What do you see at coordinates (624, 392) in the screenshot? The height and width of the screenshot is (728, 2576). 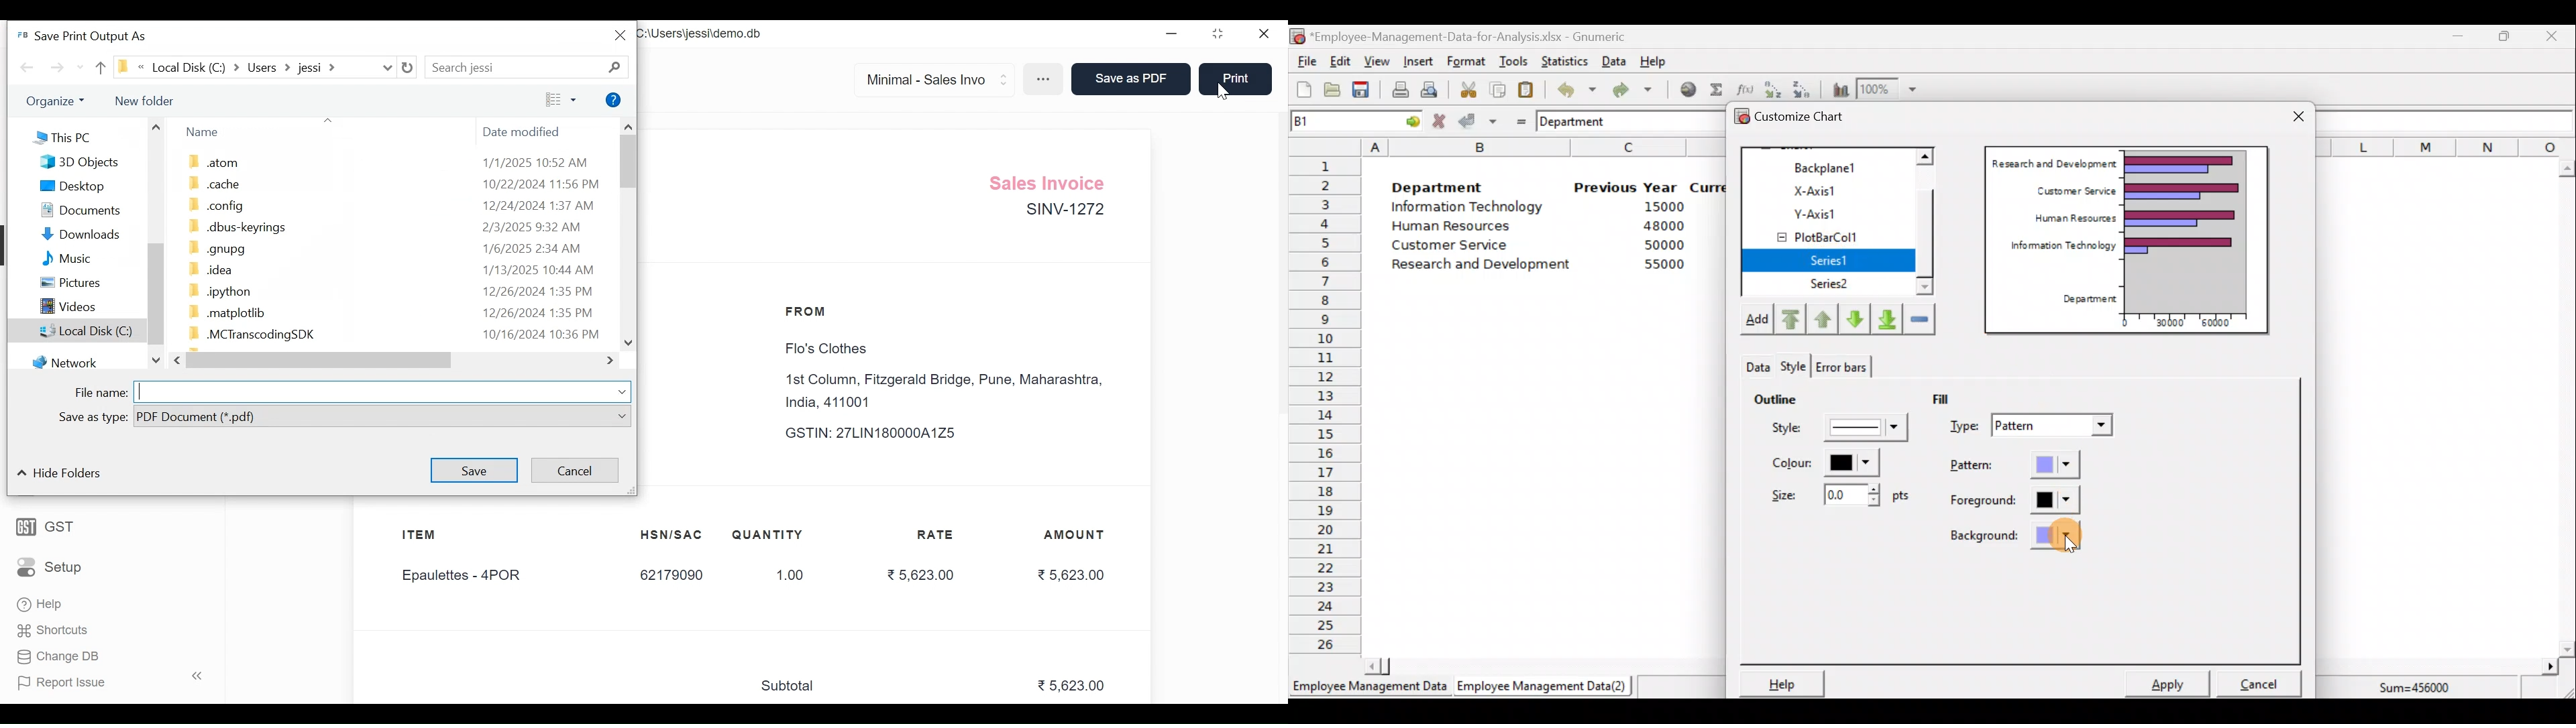 I see `Expand` at bounding box center [624, 392].